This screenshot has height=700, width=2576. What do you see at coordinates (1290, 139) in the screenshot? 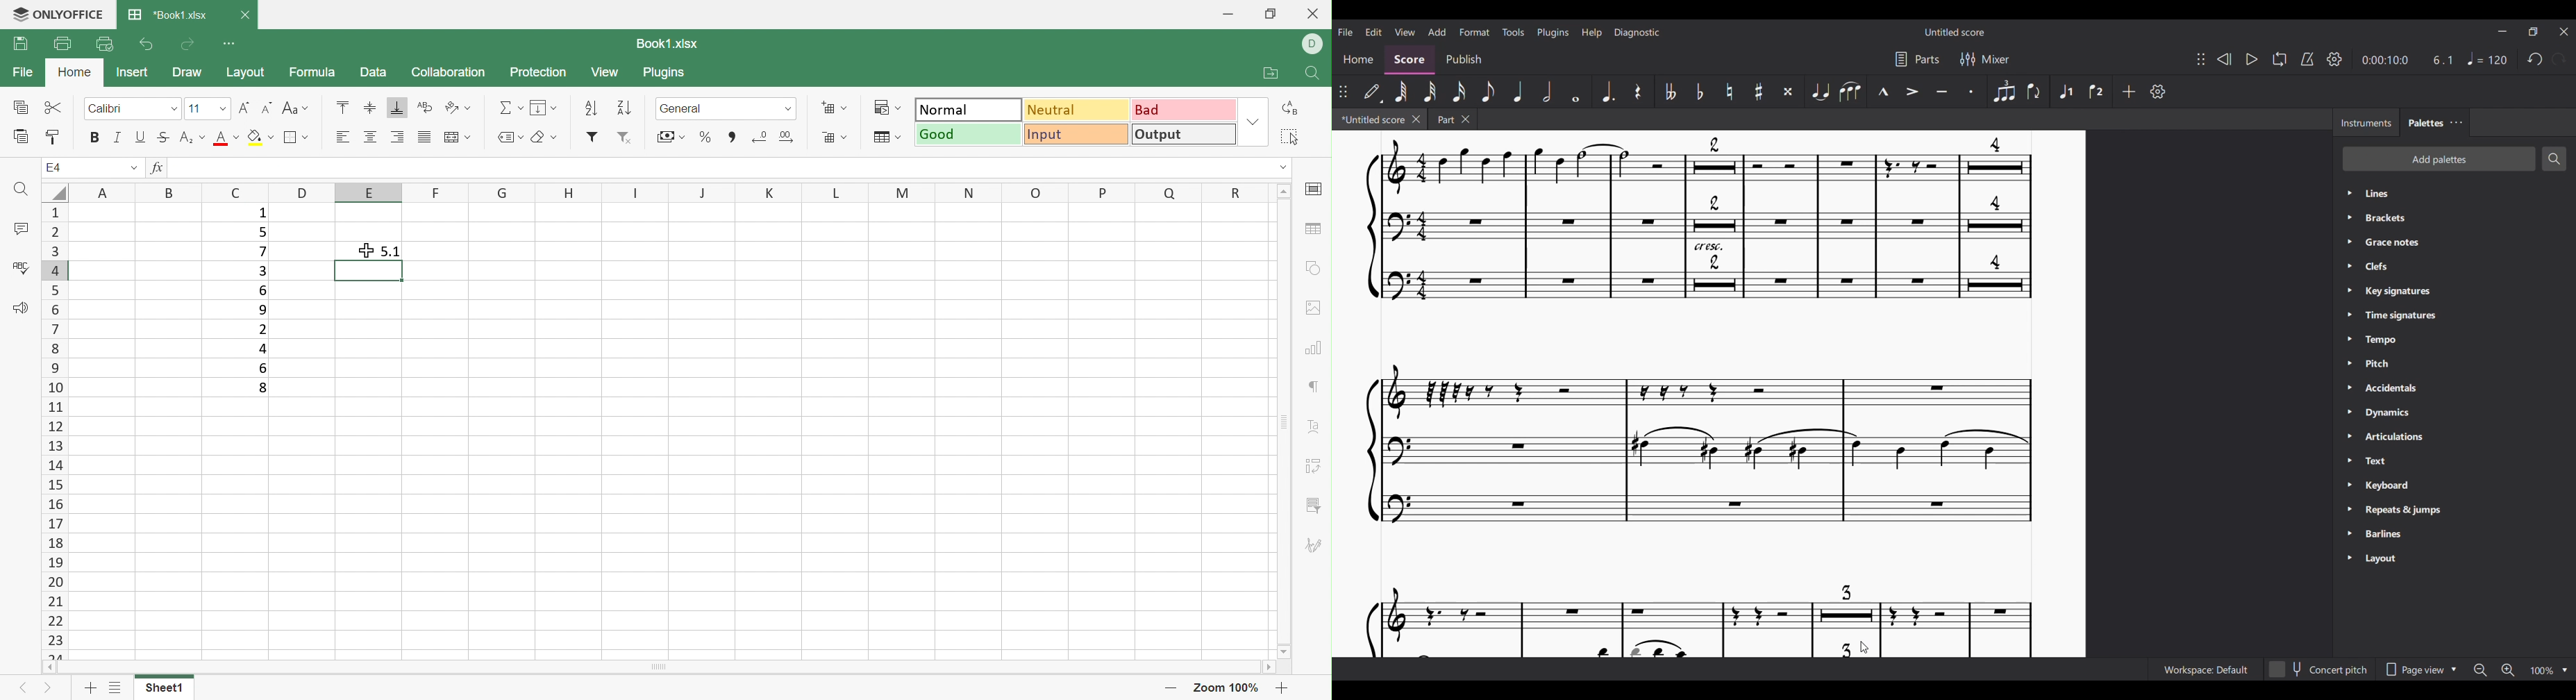
I see `Select all` at bounding box center [1290, 139].